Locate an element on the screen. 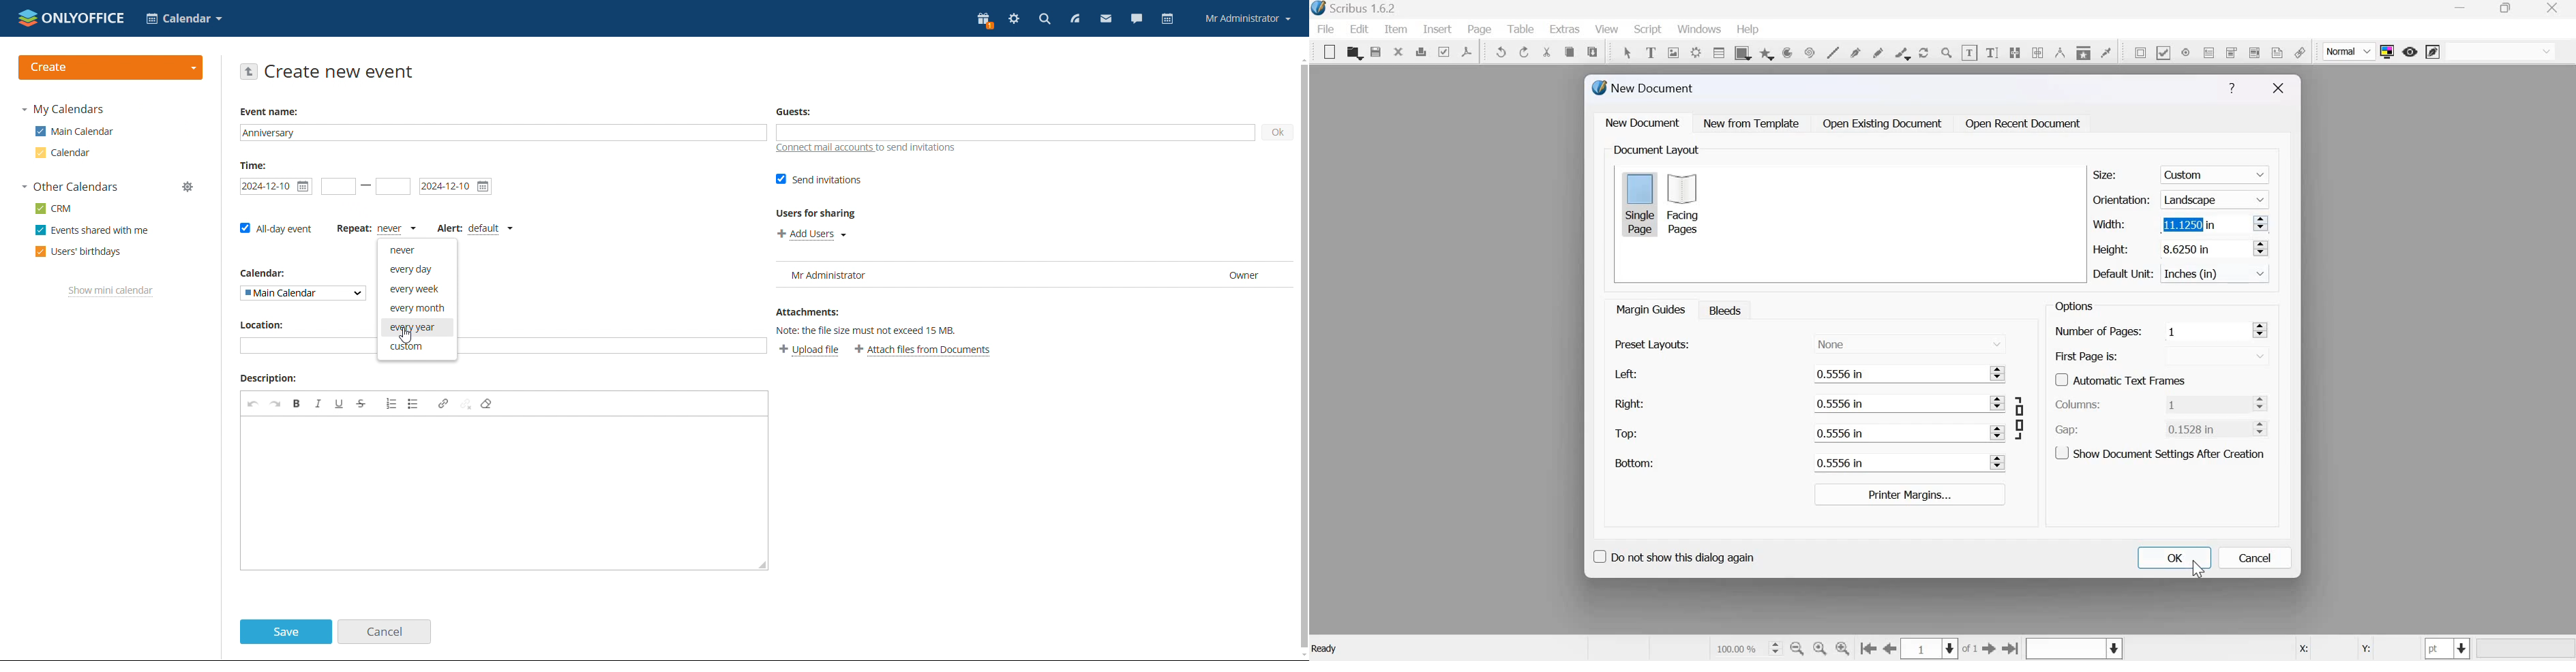 This screenshot has height=672, width=2576. Close is located at coordinates (2279, 88).